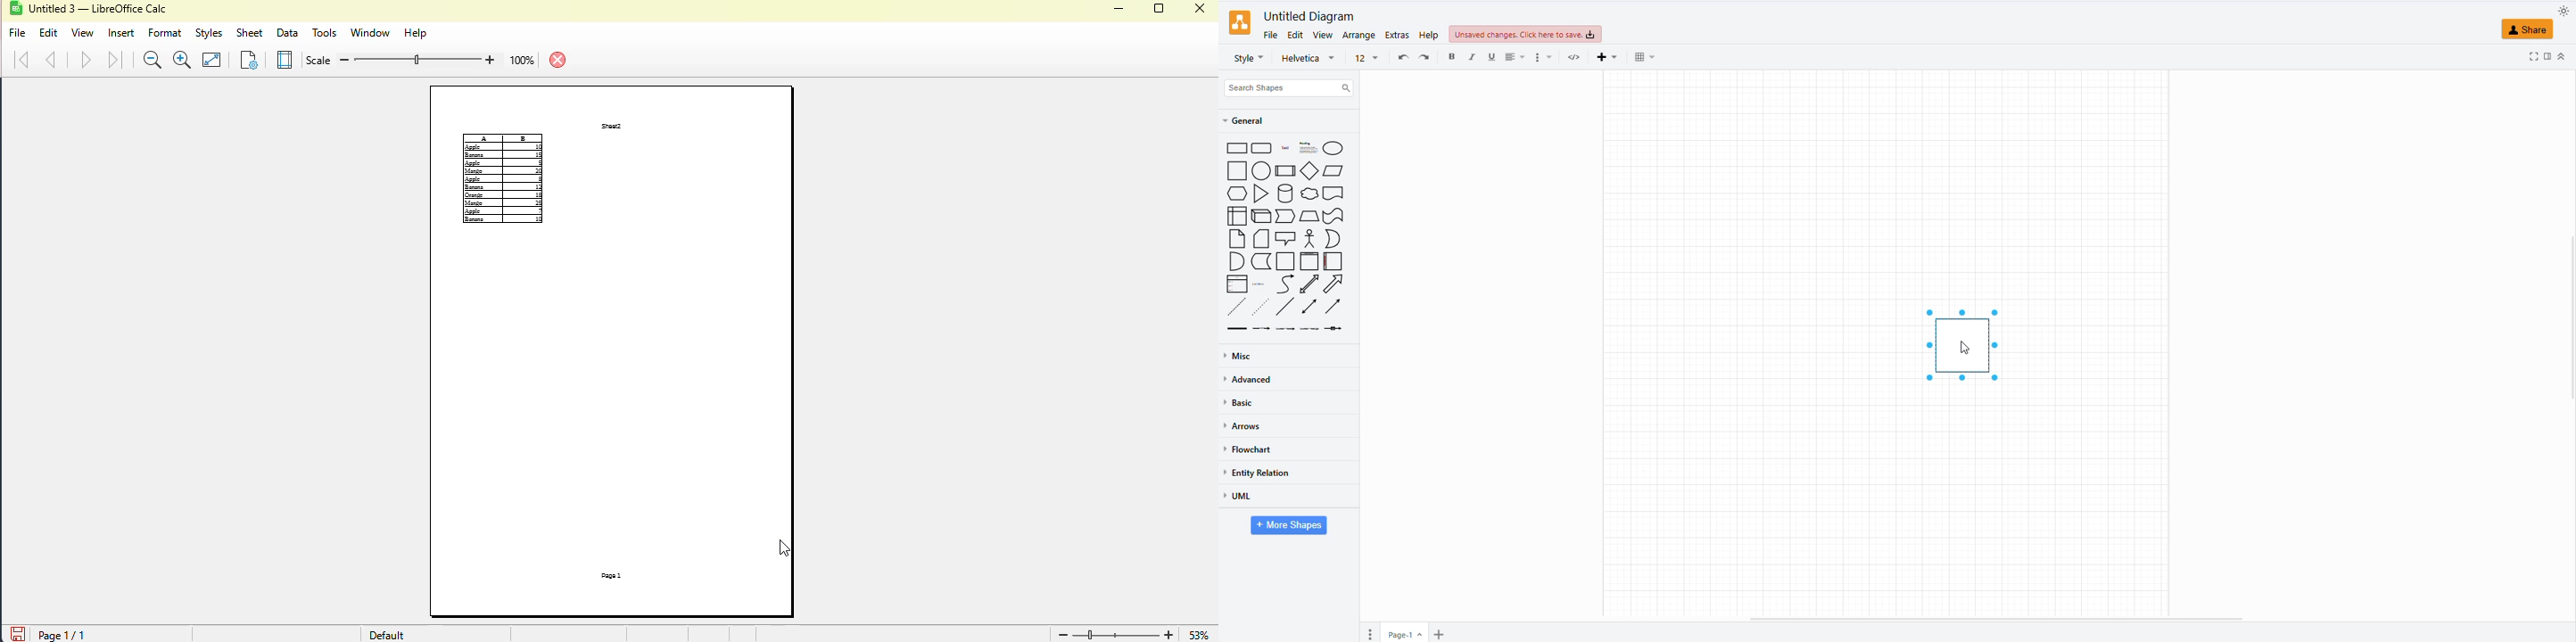 The width and height of the screenshot is (2576, 644). I want to click on sheet, so click(250, 33).